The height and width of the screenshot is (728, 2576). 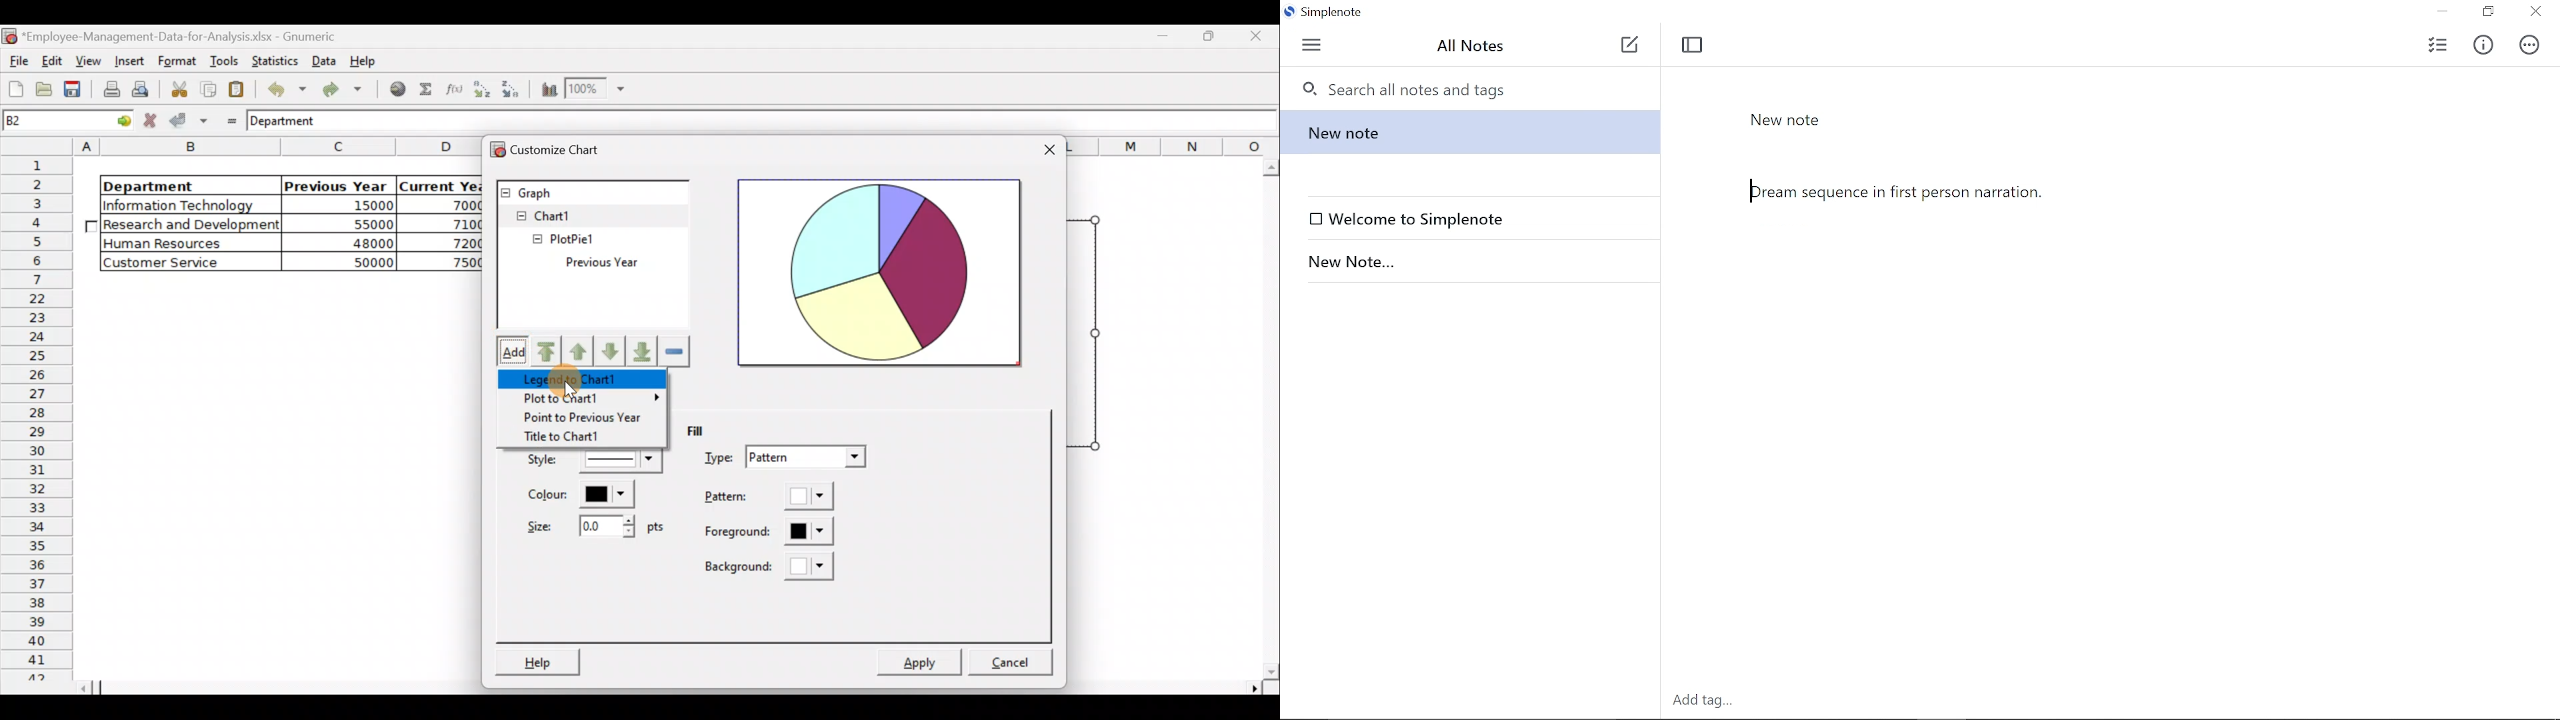 I want to click on Insert a chart, so click(x=547, y=90).